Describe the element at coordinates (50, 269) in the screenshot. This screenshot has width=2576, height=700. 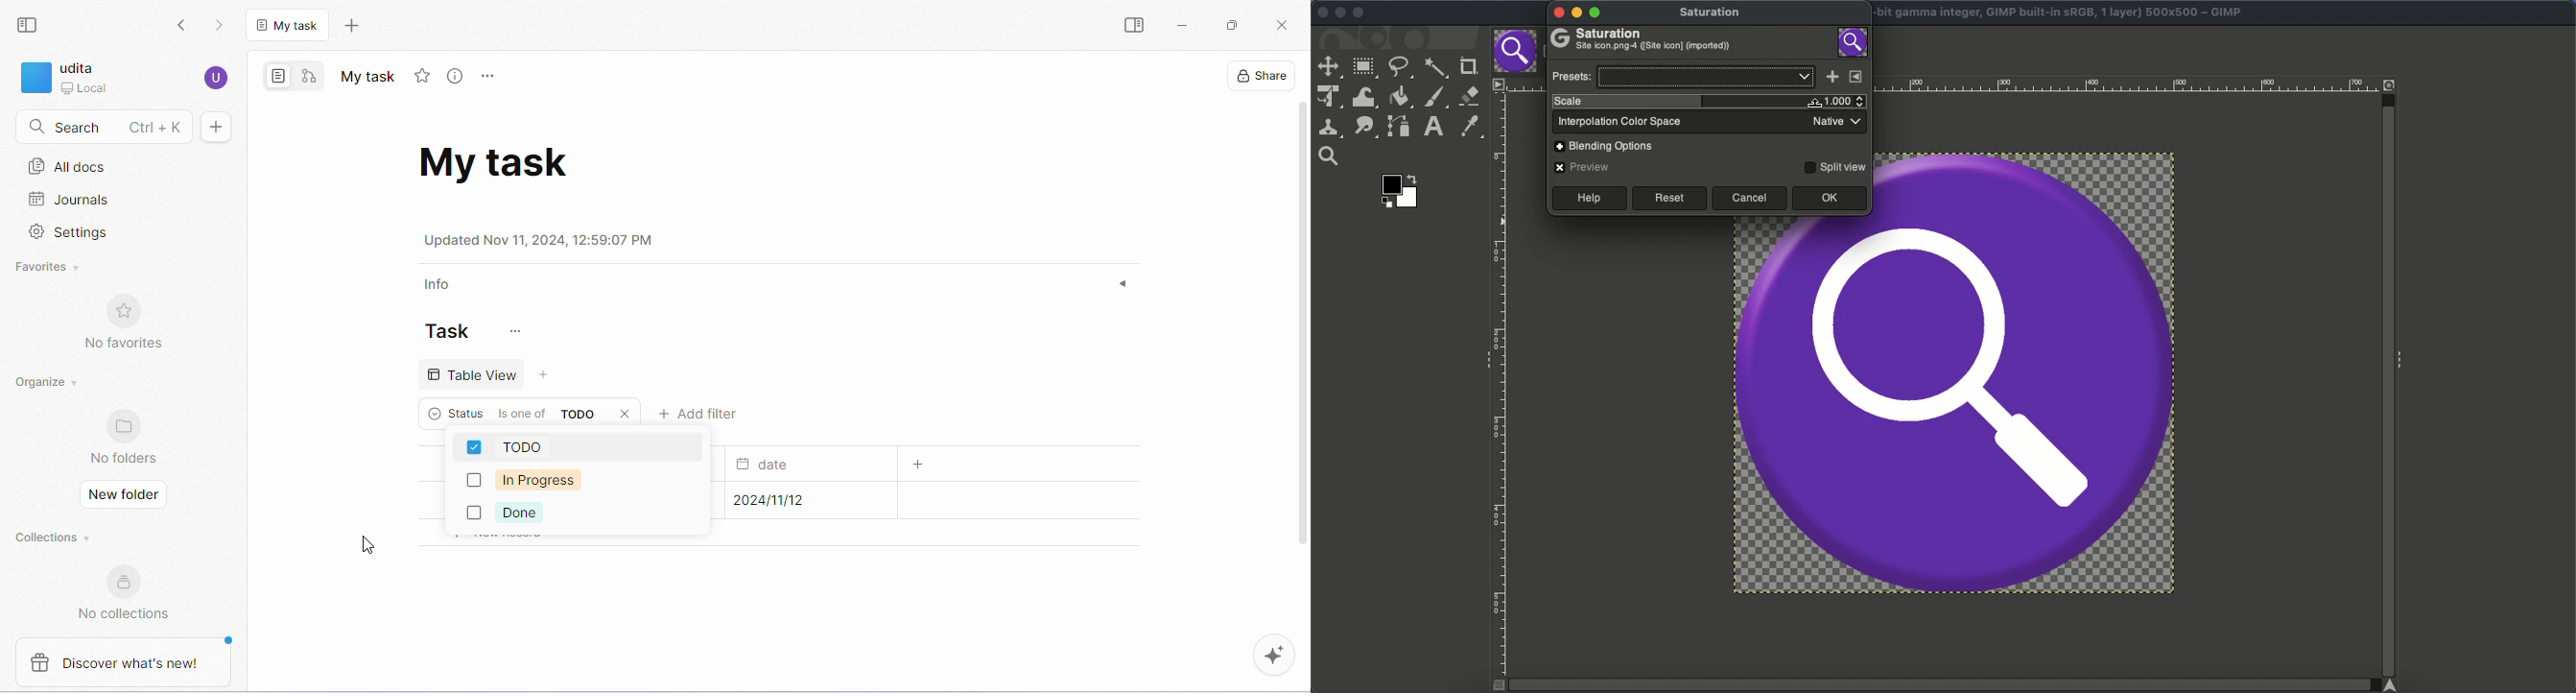
I see `favorites` at that location.